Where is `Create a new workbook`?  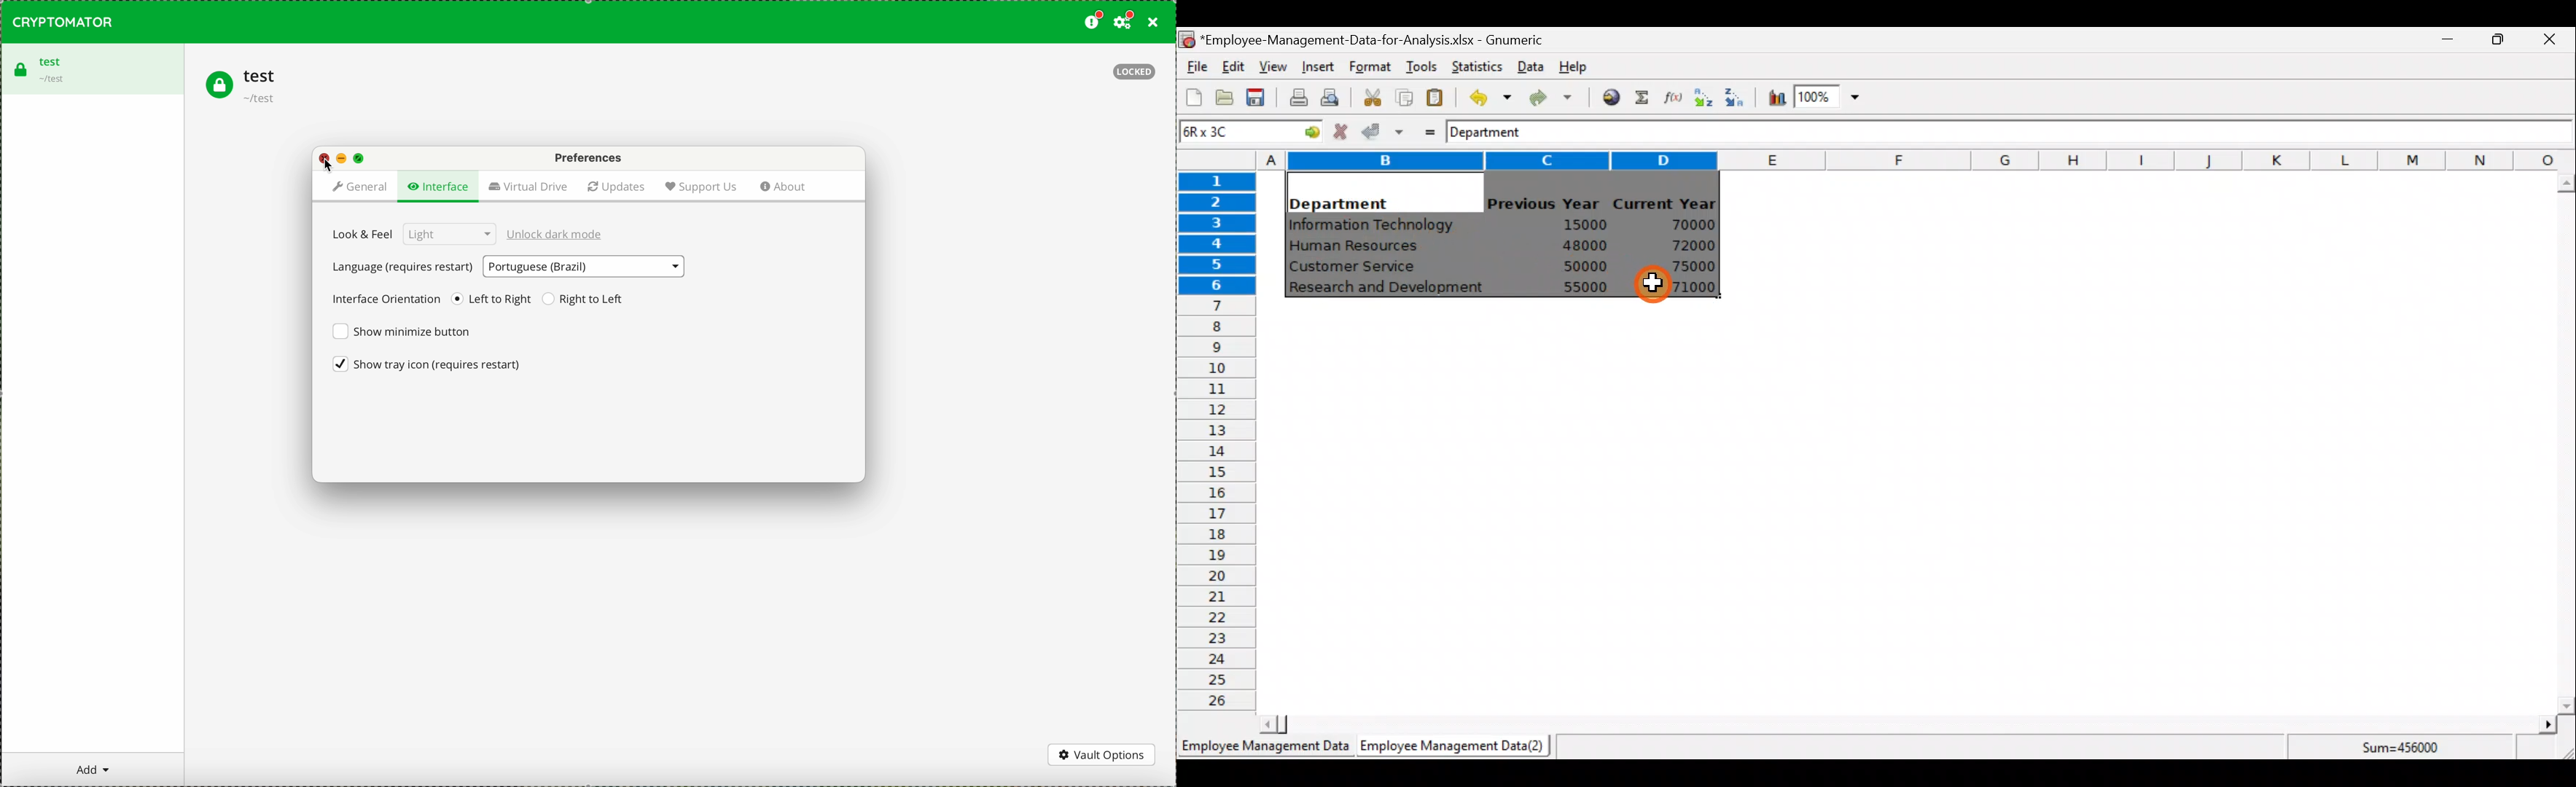 Create a new workbook is located at coordinates (1194, 97).